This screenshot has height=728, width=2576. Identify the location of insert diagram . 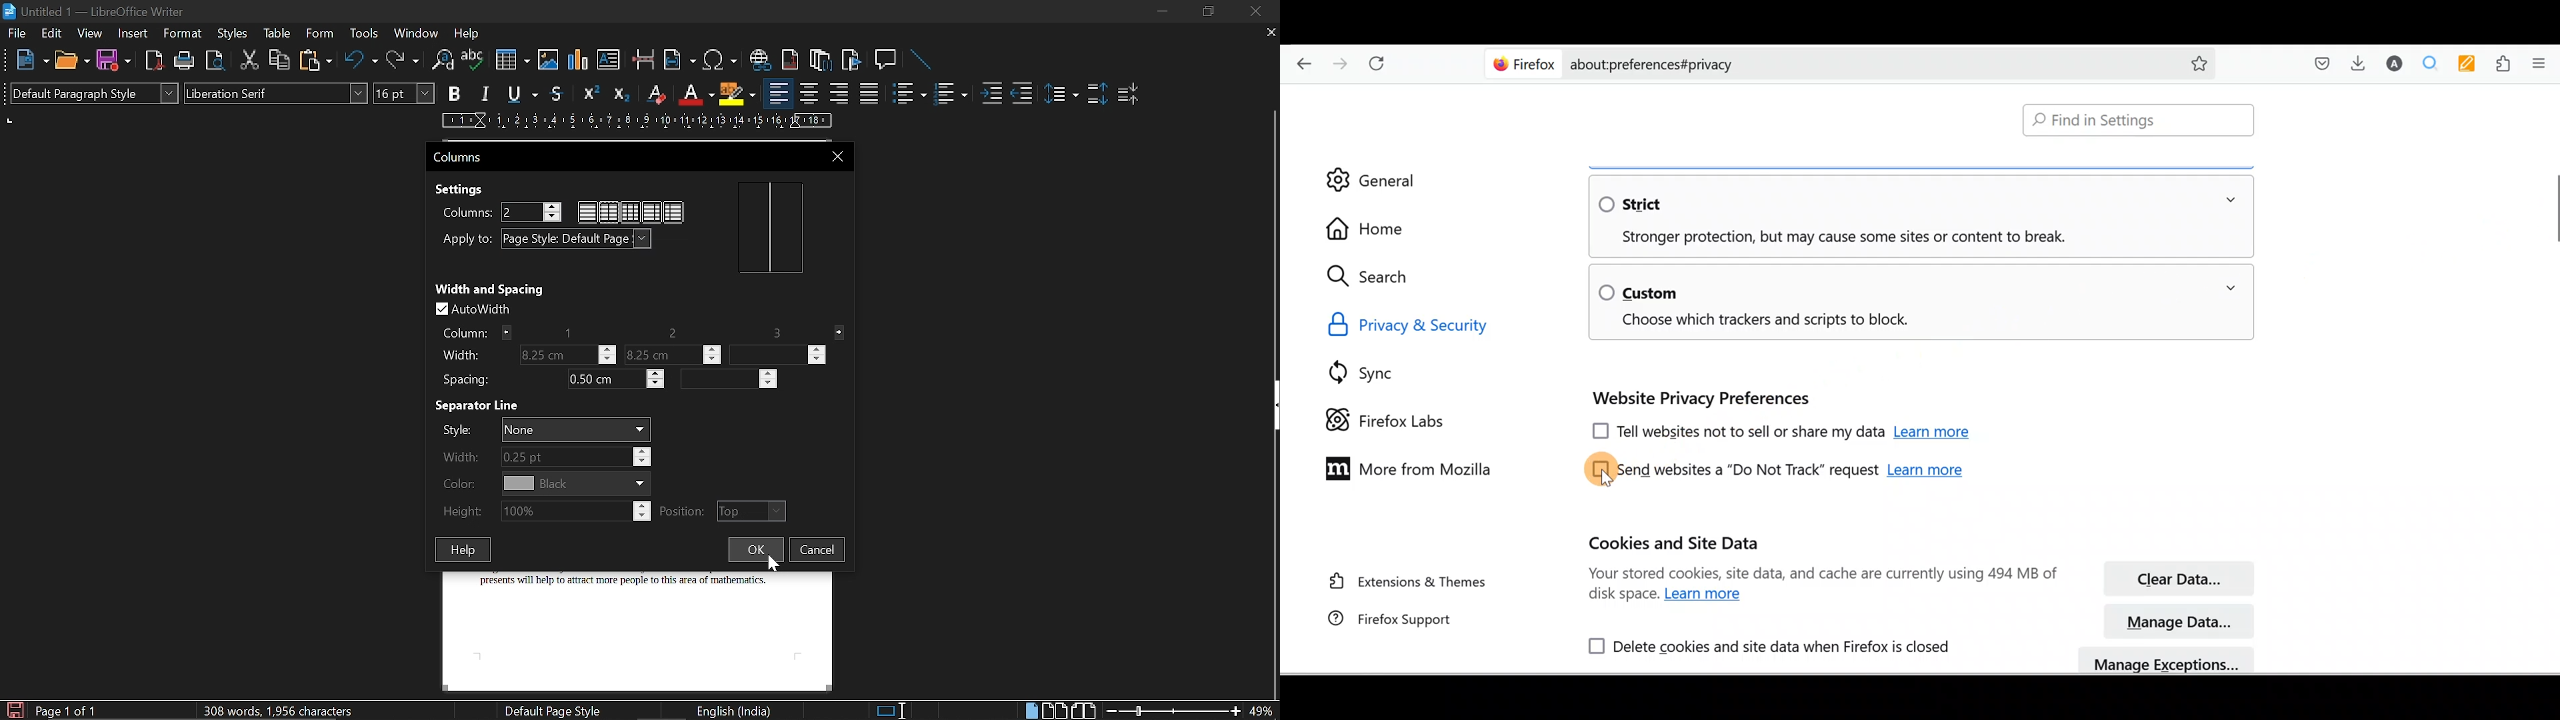
(580, 61).